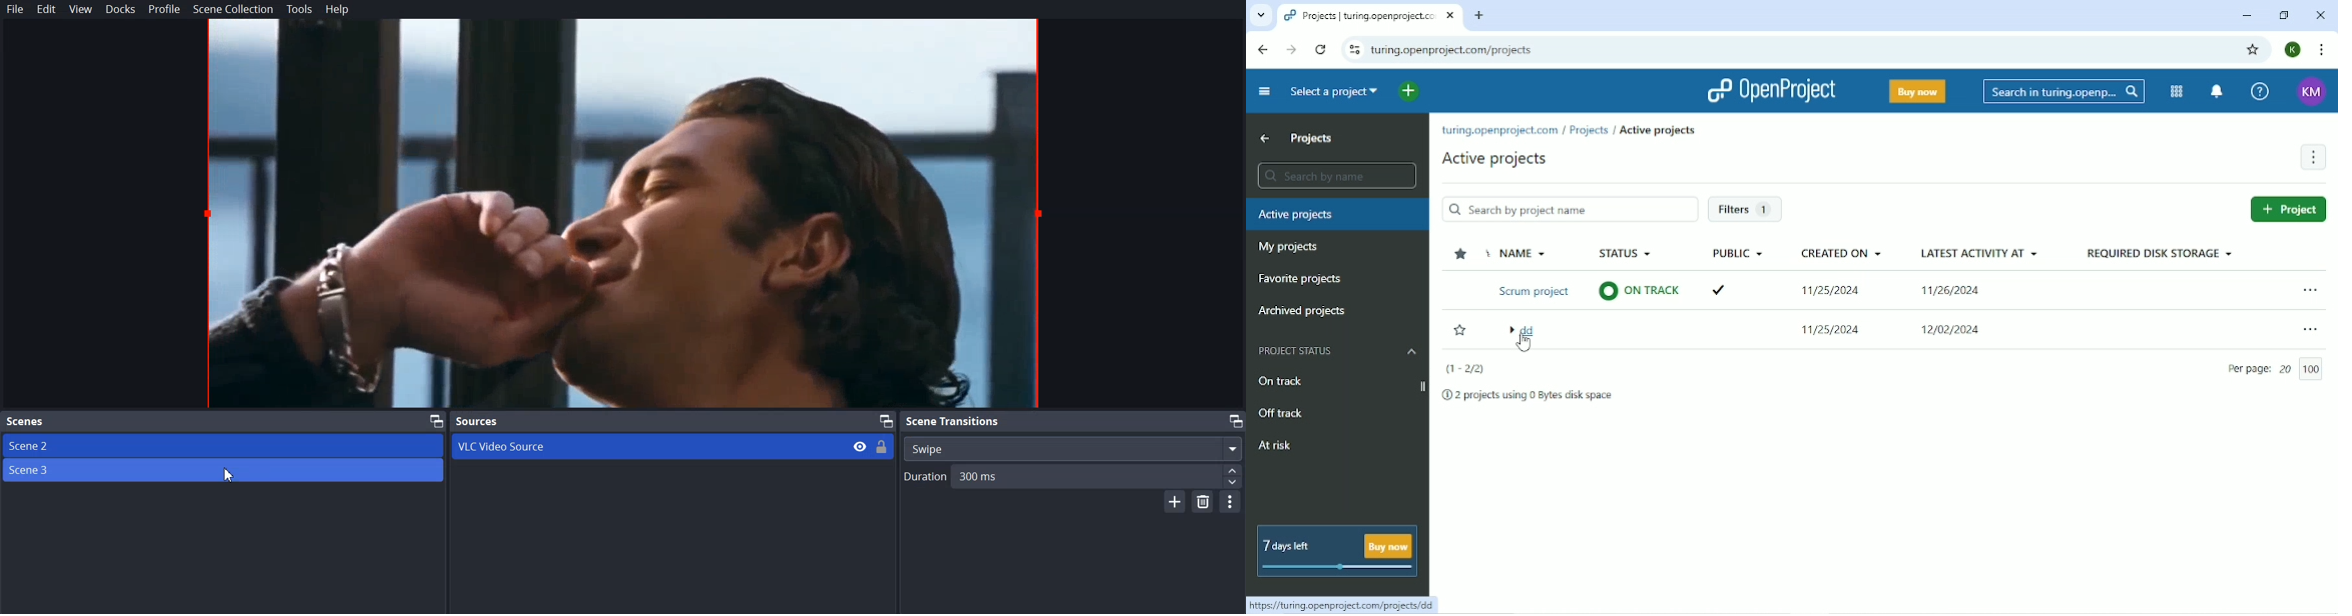 This screenshot has width=2352, height=616. I want to click on Help, so click(334, 9).